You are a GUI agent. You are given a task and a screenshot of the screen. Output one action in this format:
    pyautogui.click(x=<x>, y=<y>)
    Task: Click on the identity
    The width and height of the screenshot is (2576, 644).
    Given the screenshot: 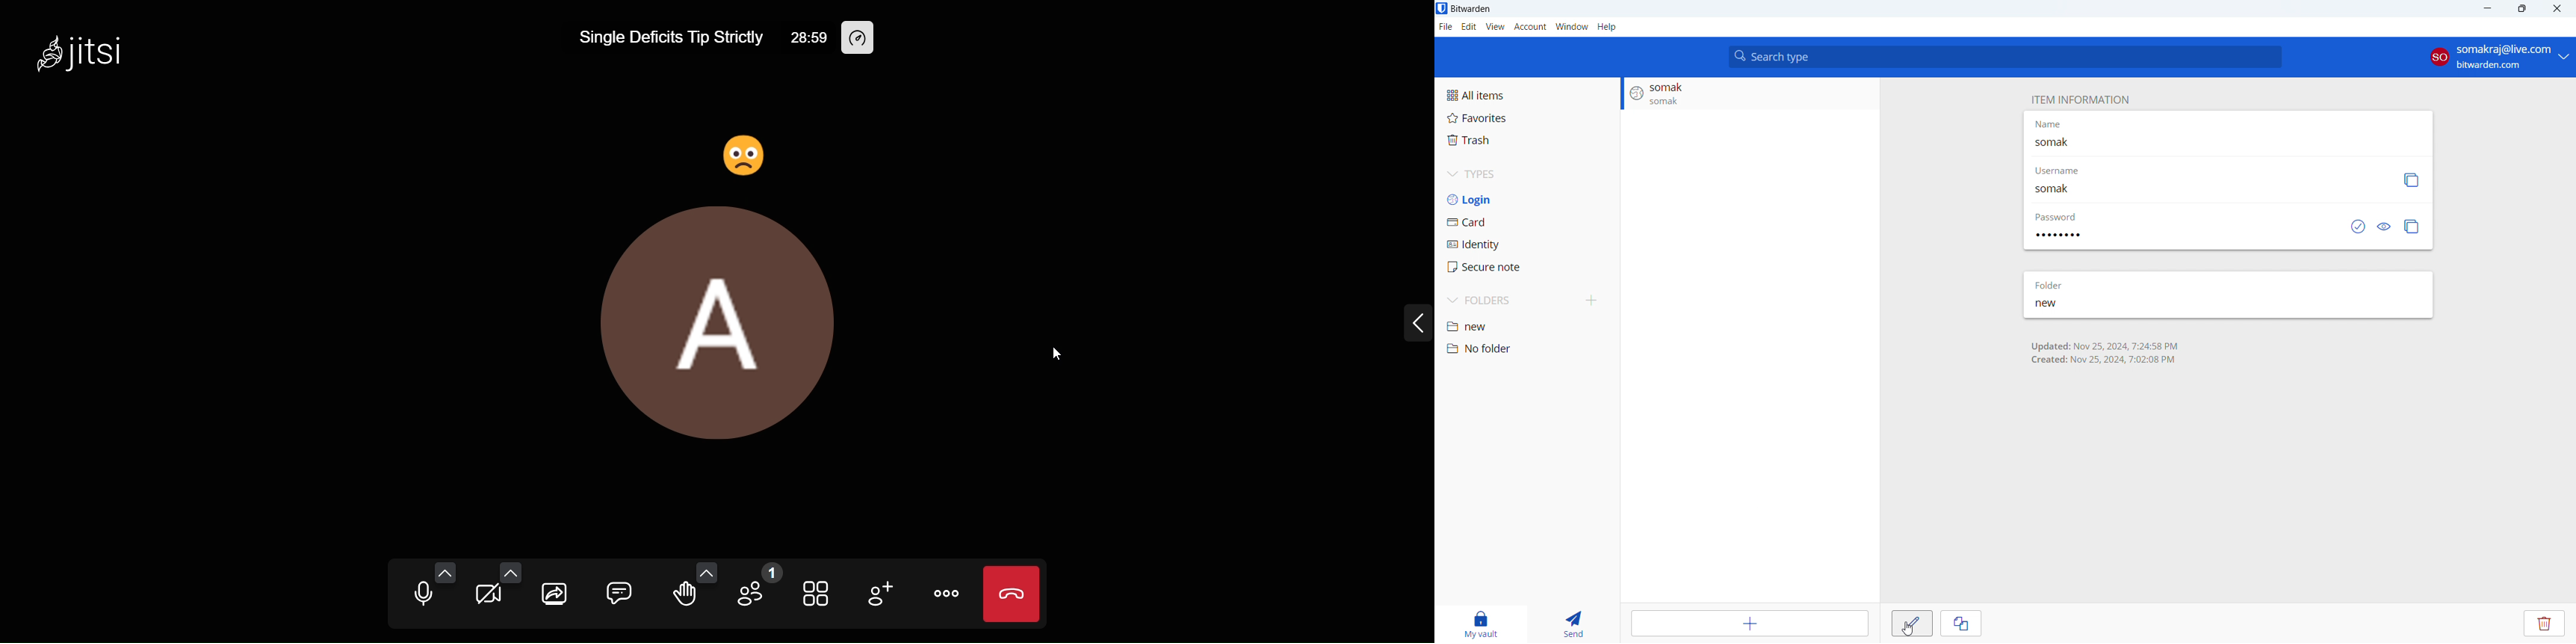 What is the action you would take?
    pyautogui.click(x=1527, y=244)
    